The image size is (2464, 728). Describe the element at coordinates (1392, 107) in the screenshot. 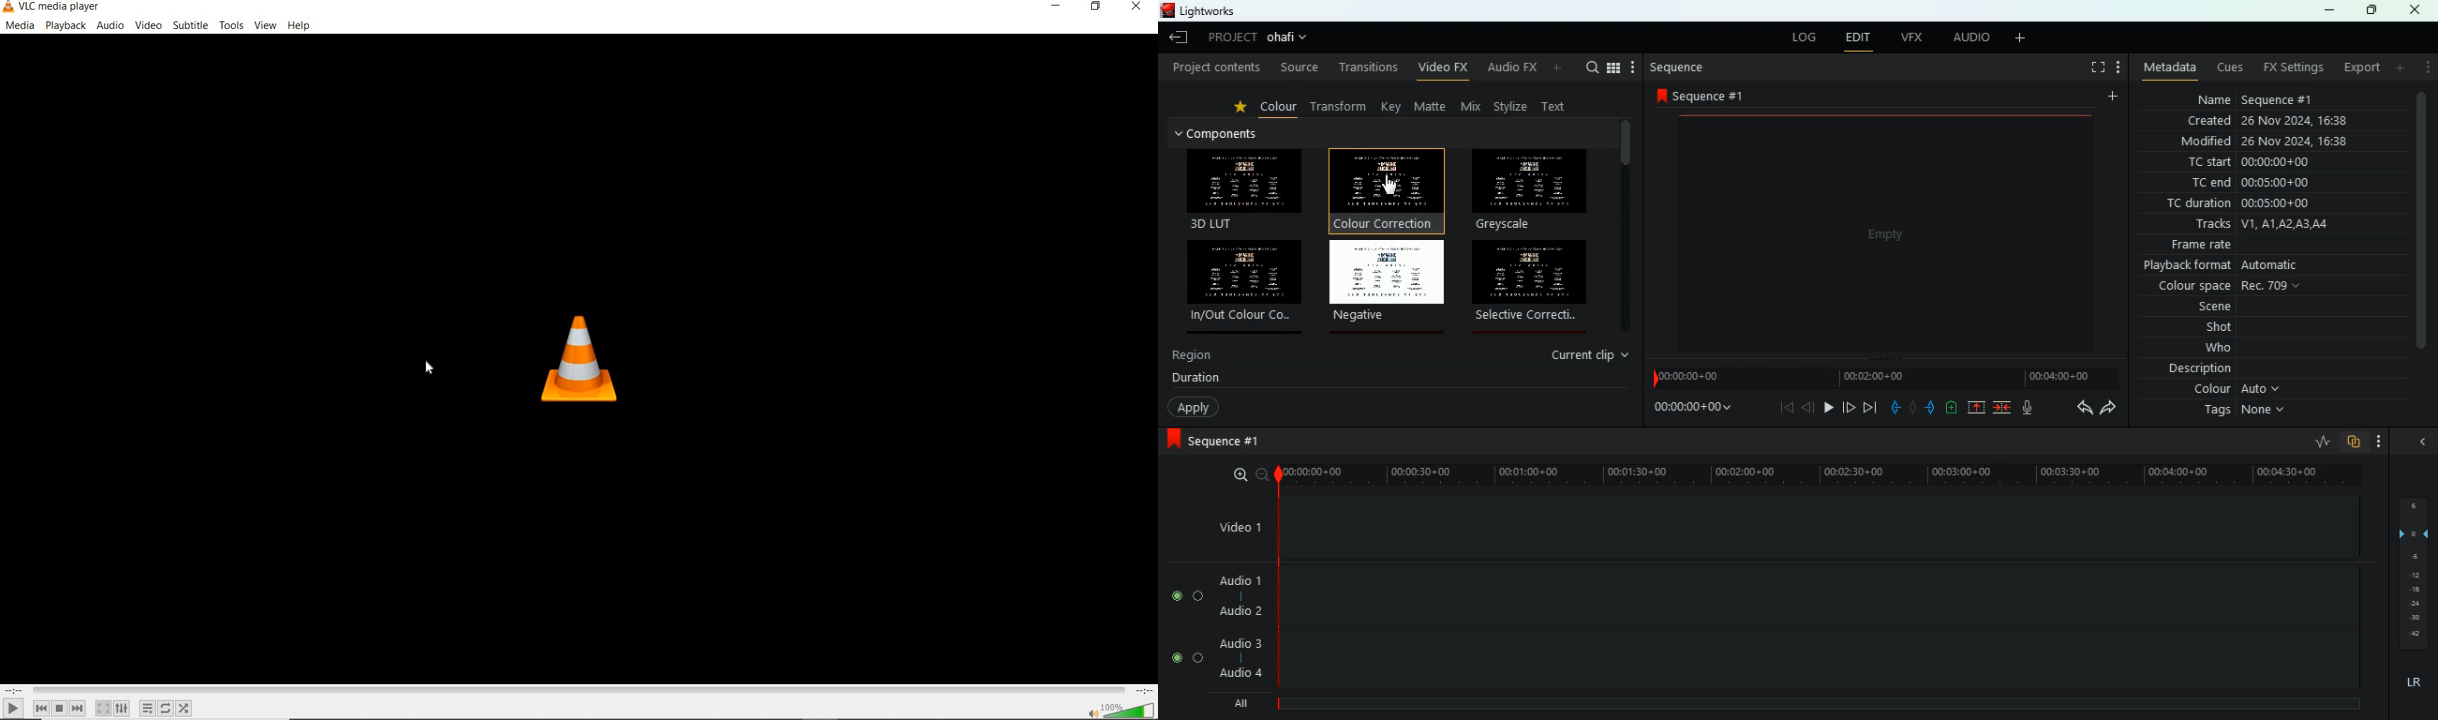

I see `key` at that location.